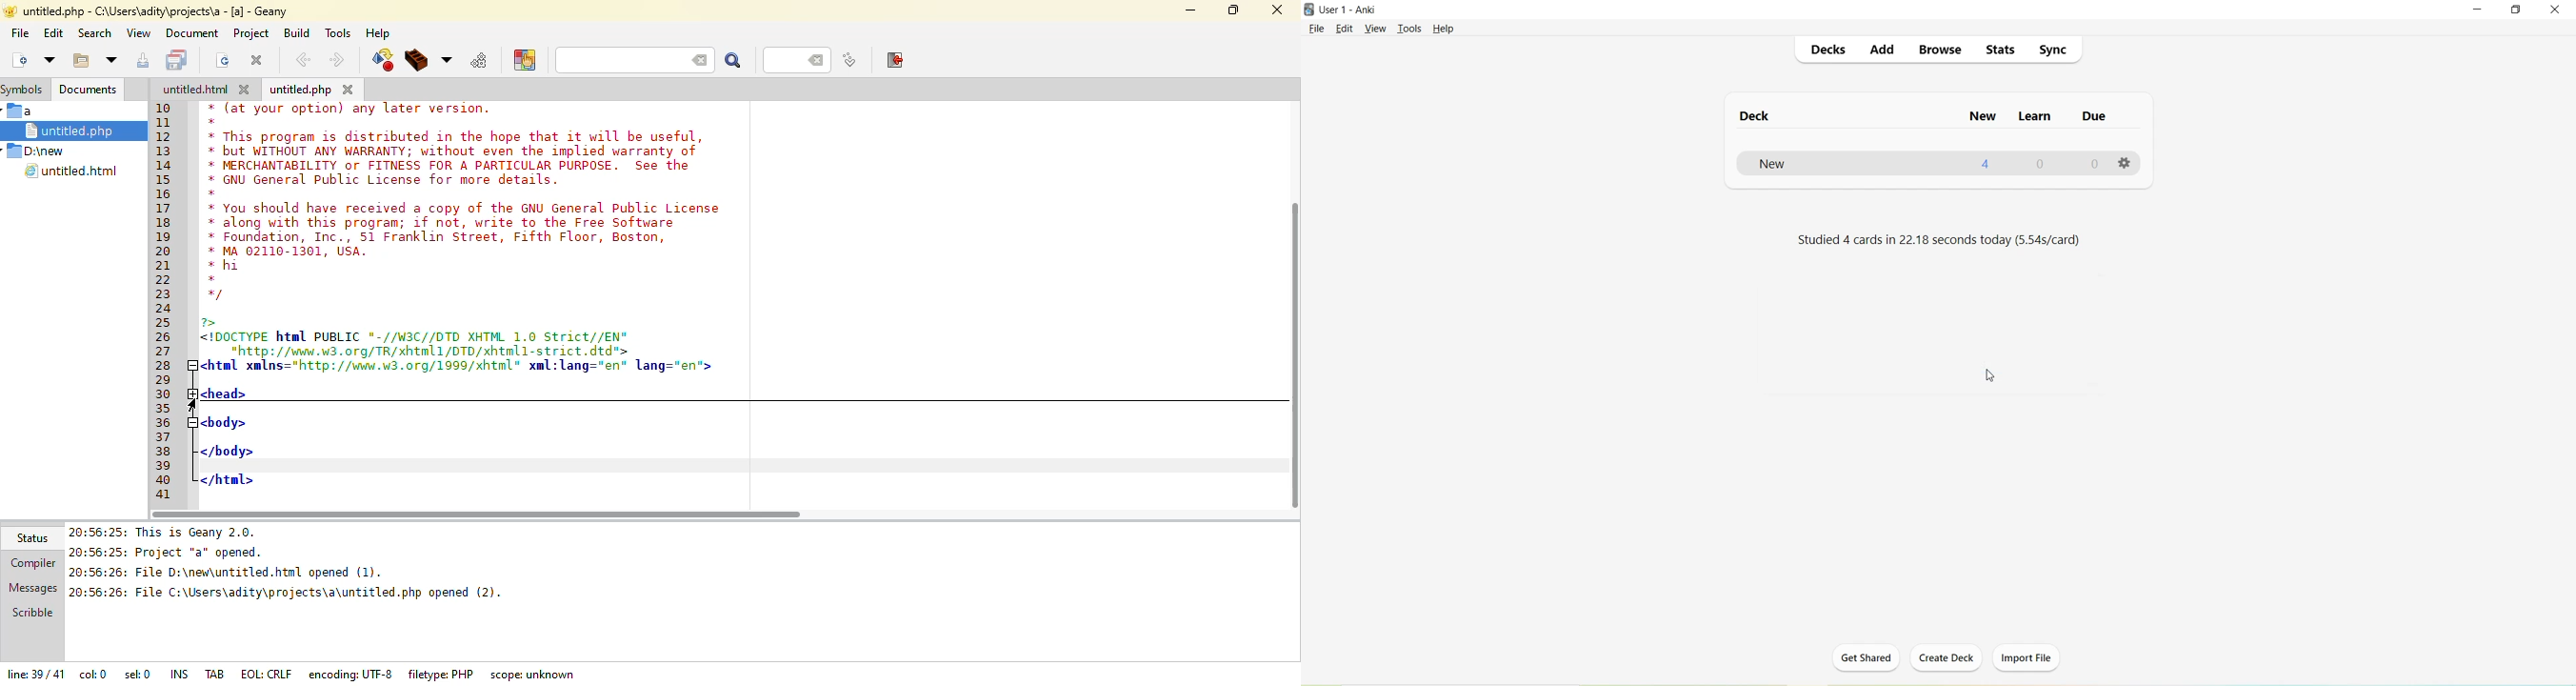  What do you see at coordinates (177, 60) in the screenshot?
I see `save all` at bounding box center [177, 60].